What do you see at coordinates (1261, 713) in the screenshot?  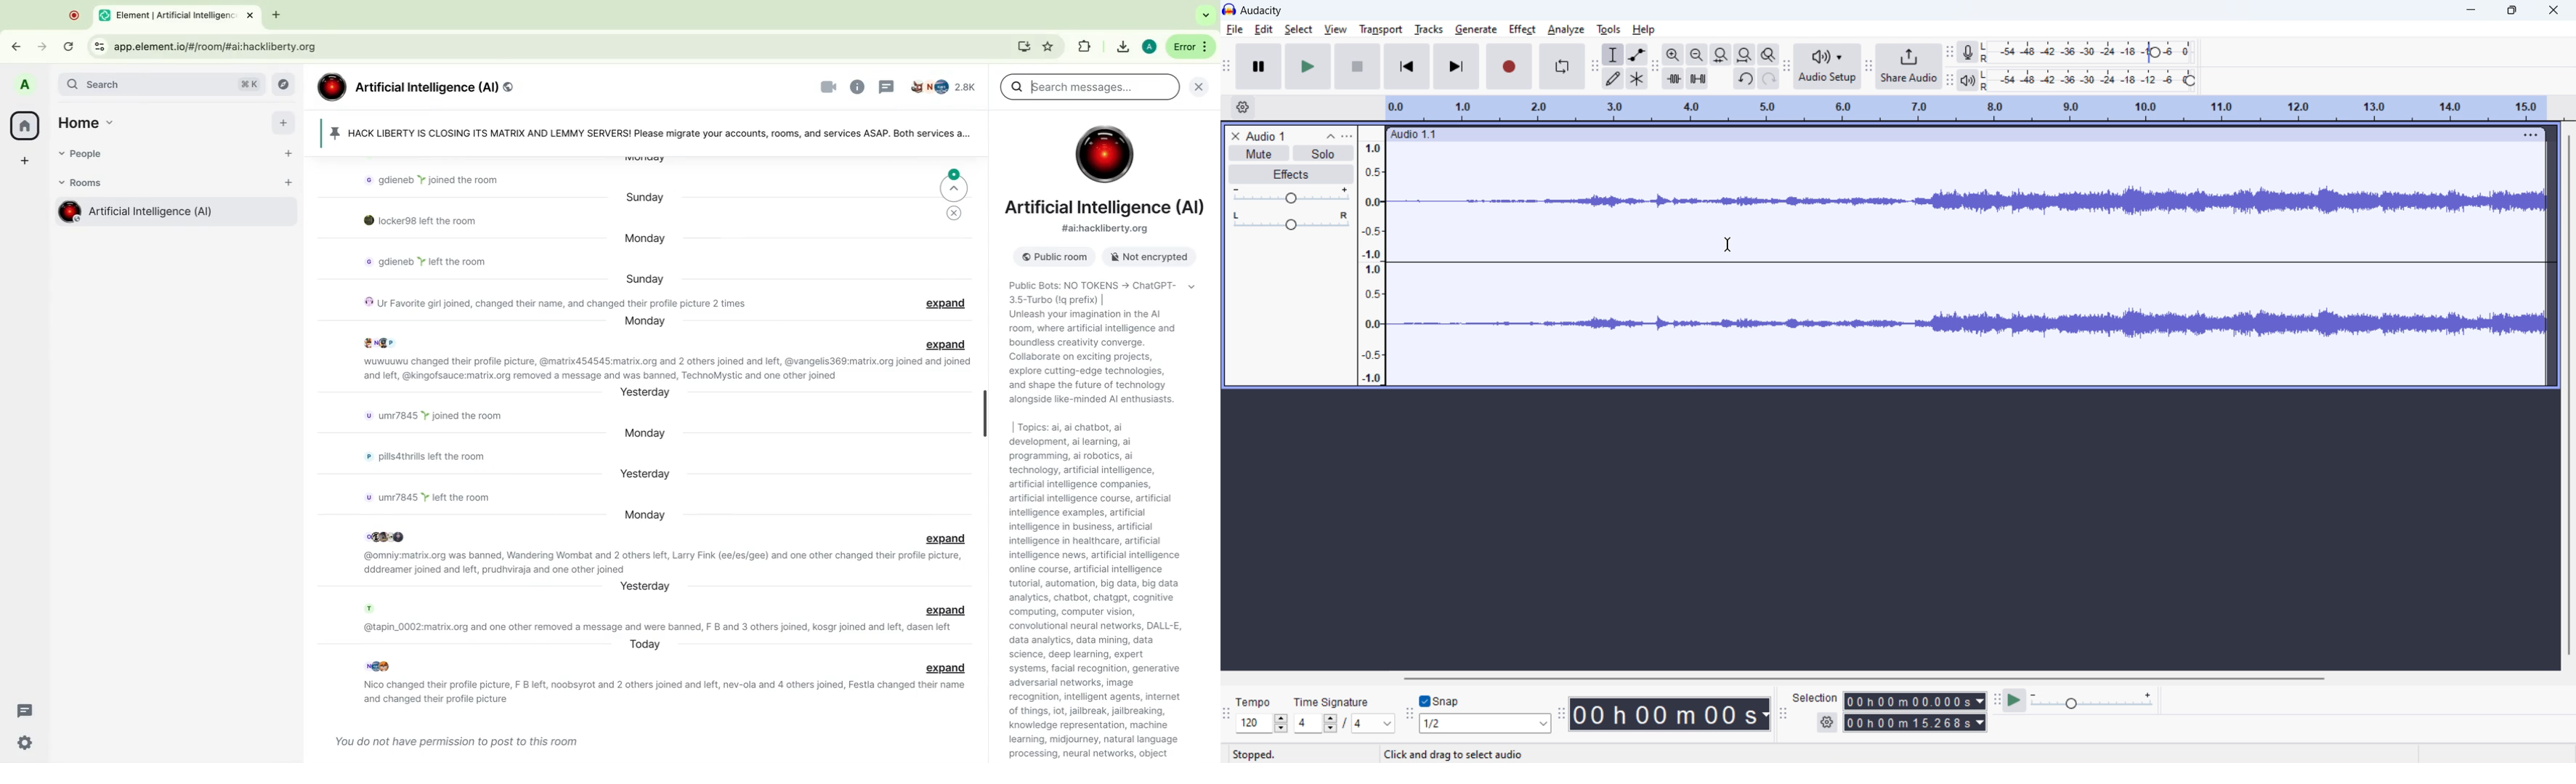 I see `set tempo` at bounding box center [1261, 713].